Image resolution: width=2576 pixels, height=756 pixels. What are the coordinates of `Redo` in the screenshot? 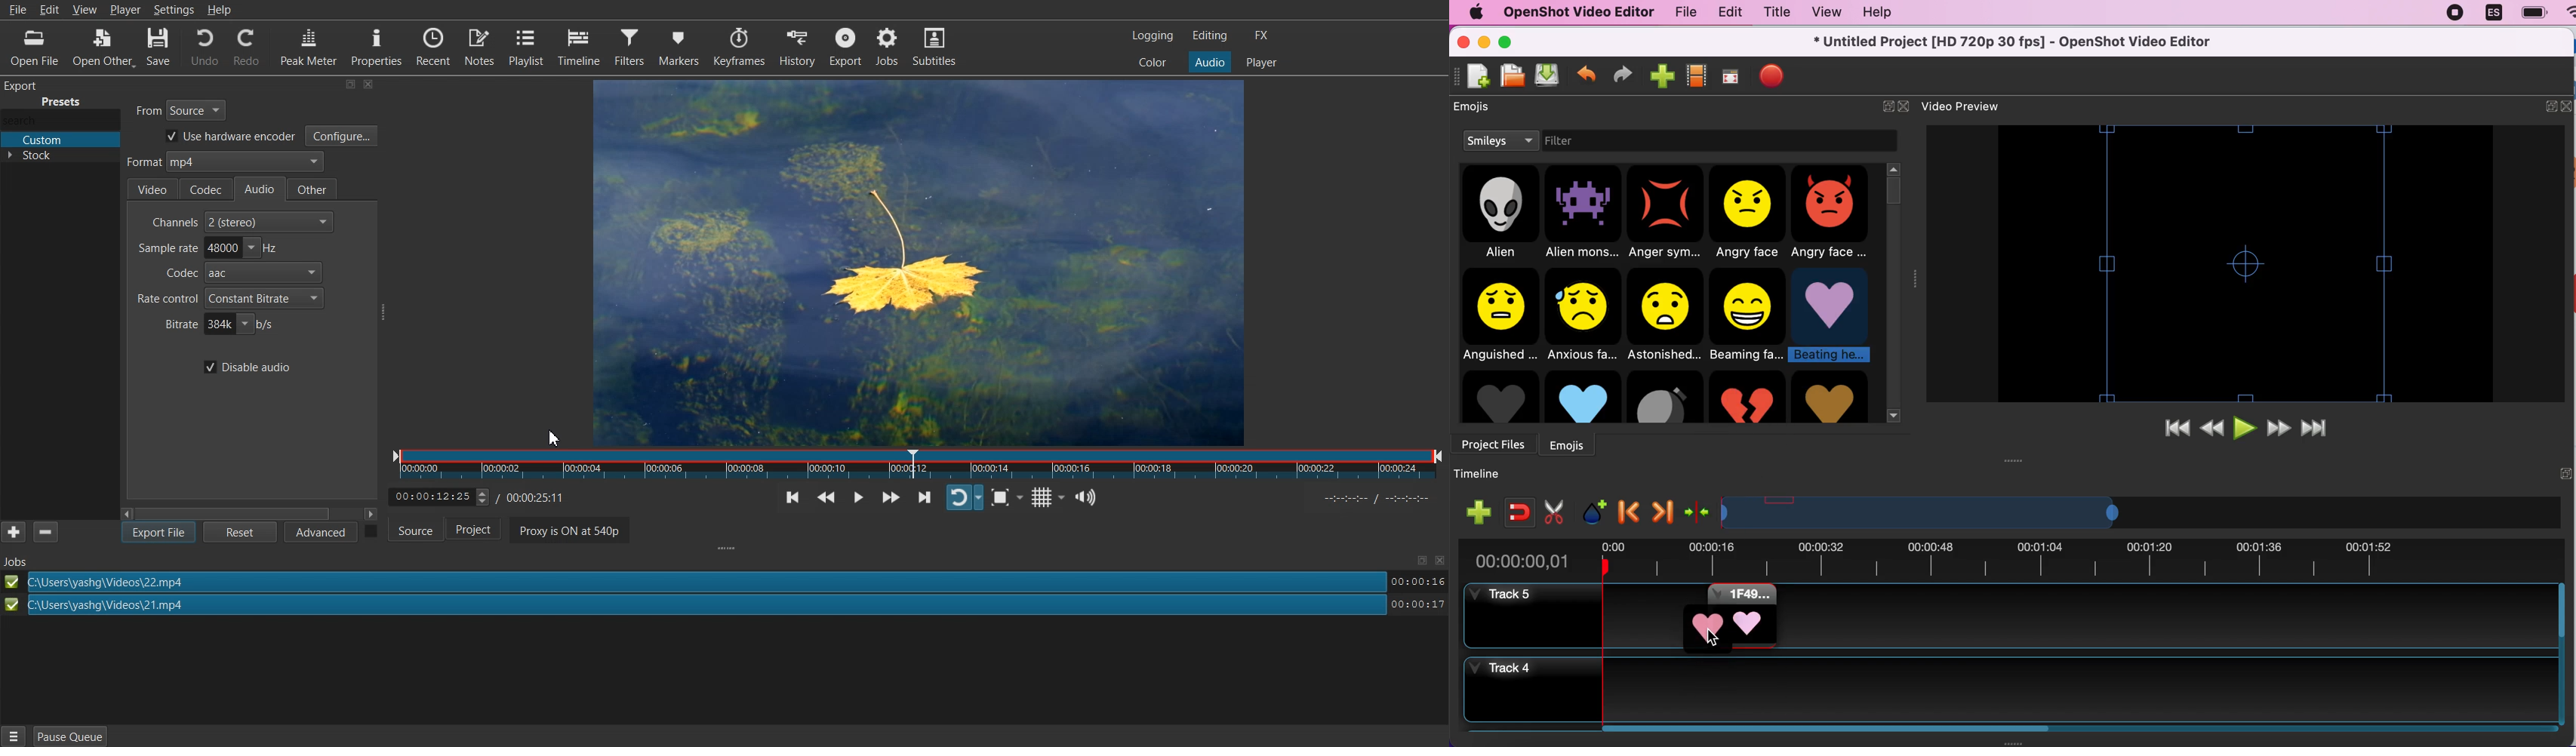 It's located at (245, 47).